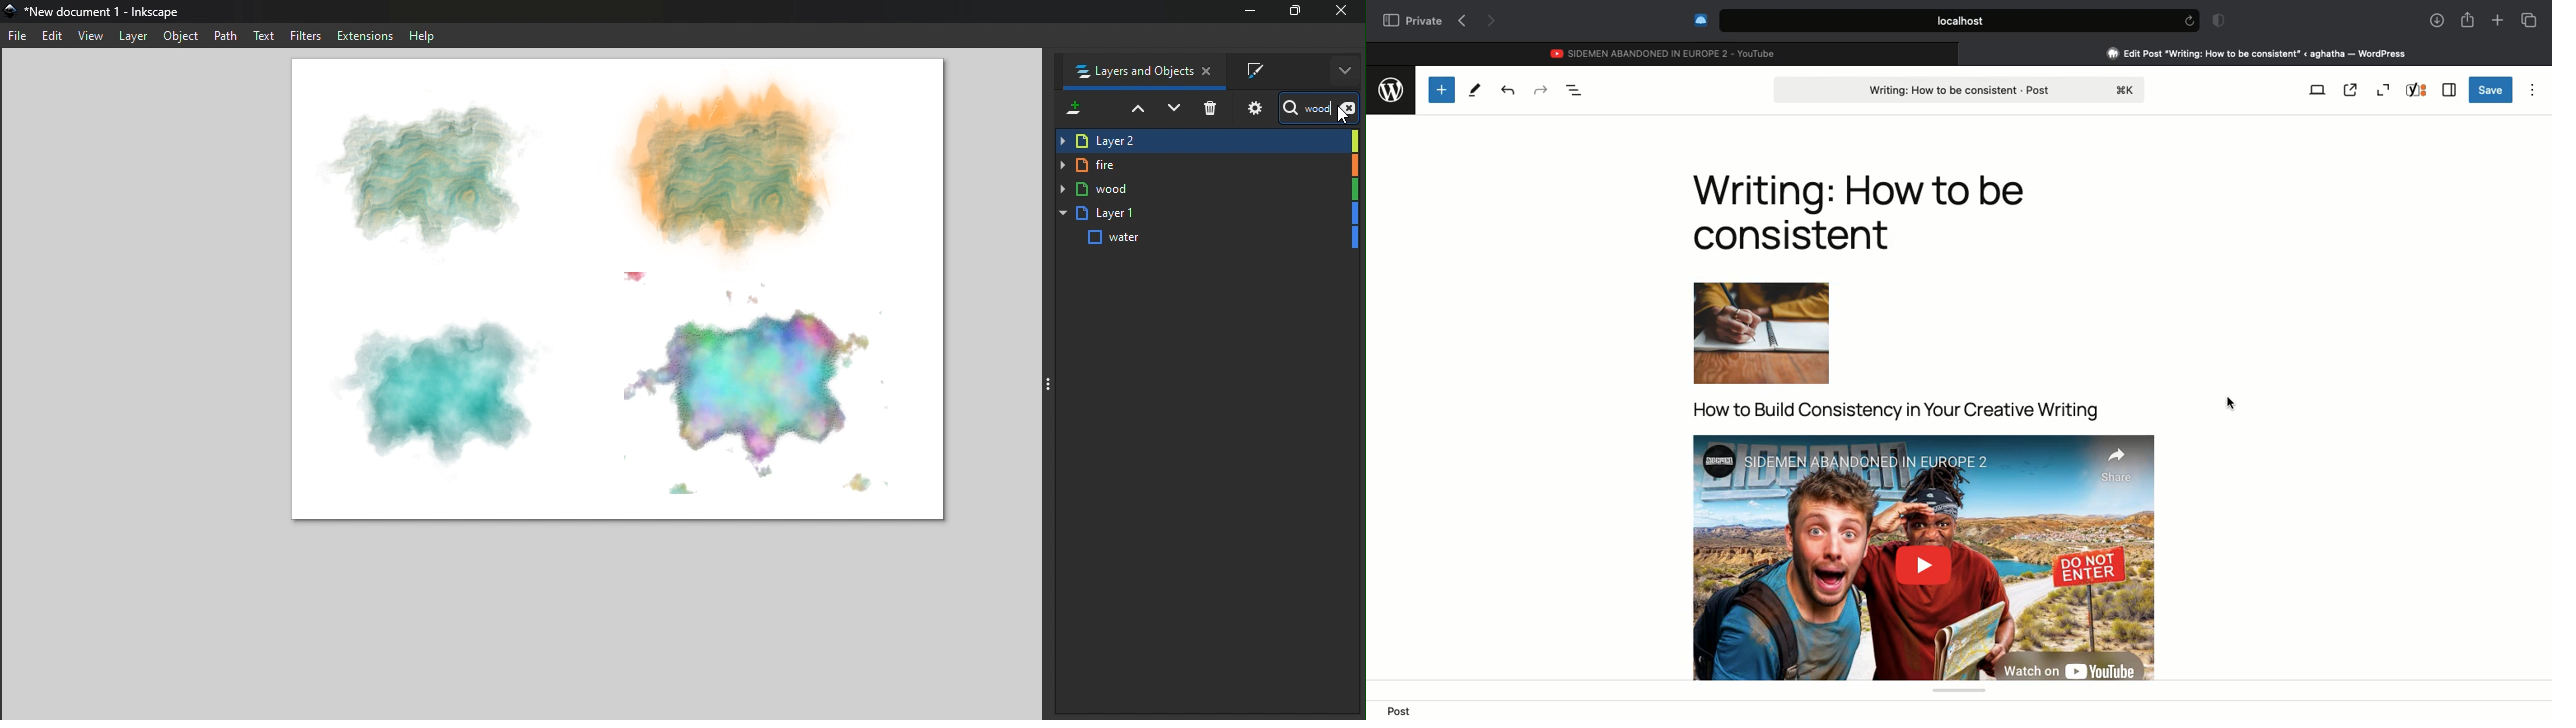 Image resolution: width=2576 pixels, height=728 pixels. Describe the element at coordinates (307, 35) in the screenshot. I see `Filters` at that location.